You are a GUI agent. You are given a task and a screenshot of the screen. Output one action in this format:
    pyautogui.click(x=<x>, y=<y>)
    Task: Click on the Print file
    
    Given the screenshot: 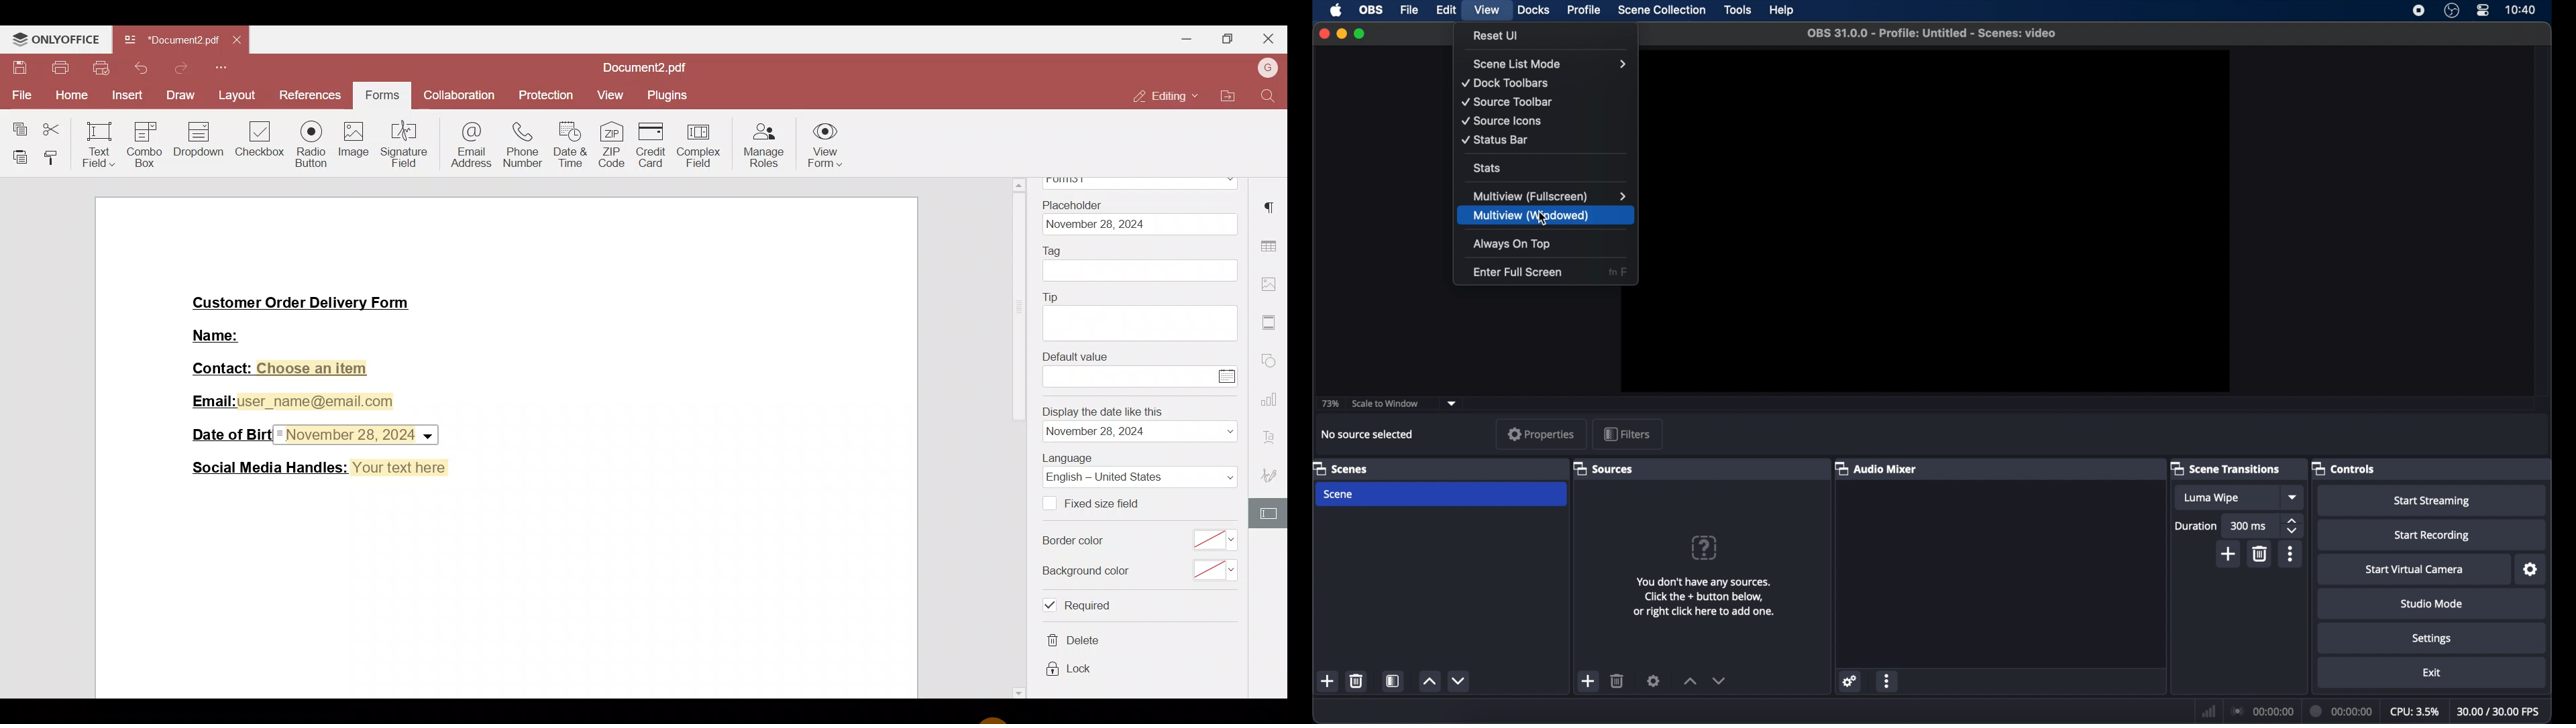 What is the action you would take?
    pyautogui.click(x=56, y=68)
    